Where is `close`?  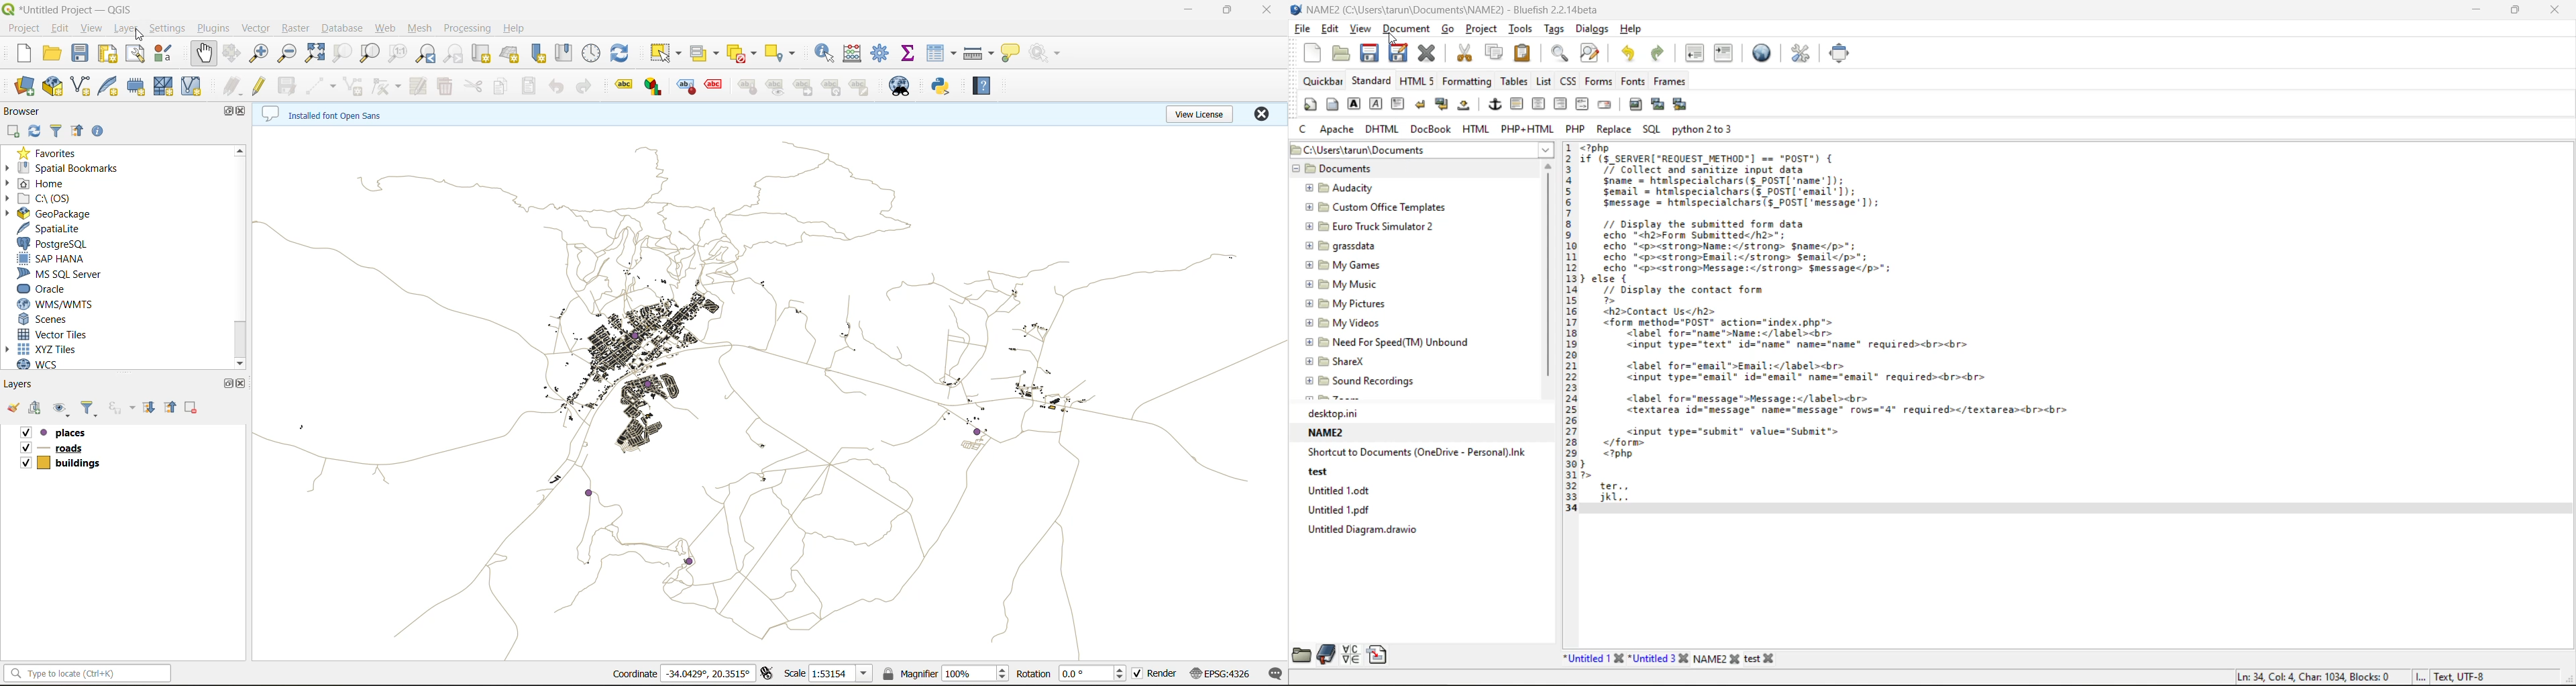
close is located at coordinates (2555, 11).